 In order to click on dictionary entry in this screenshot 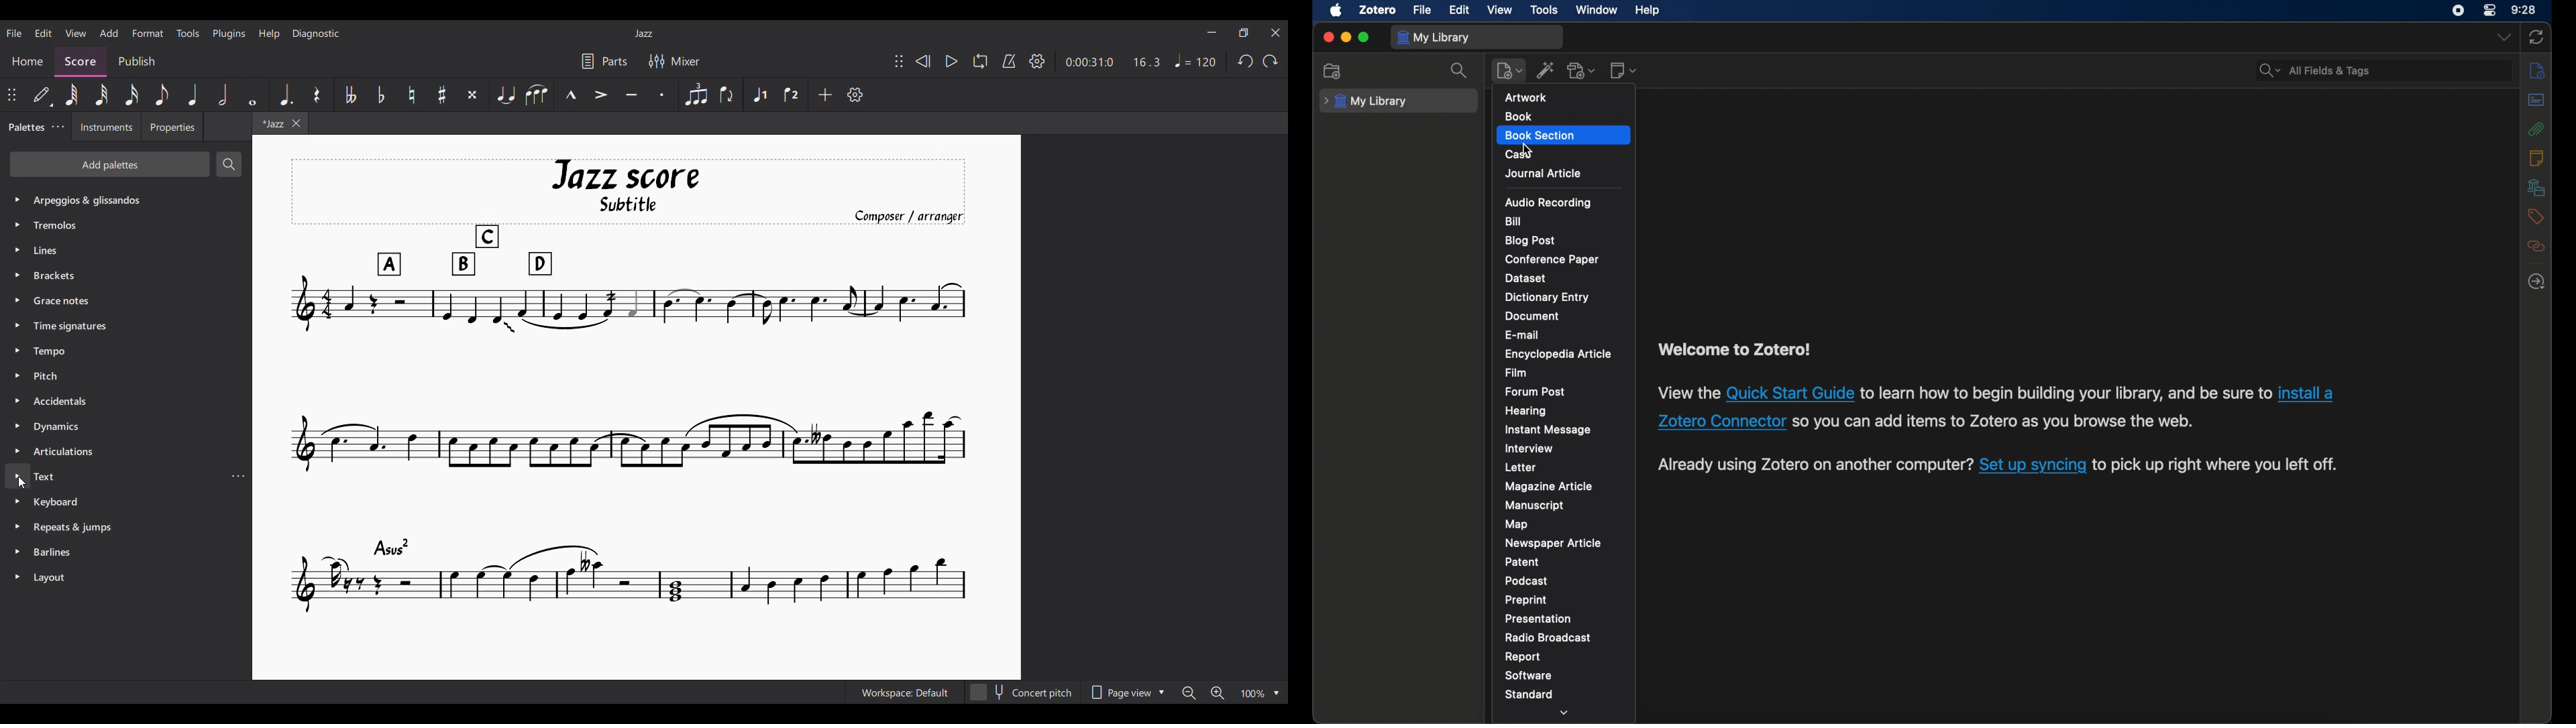, I will do `click(1548, 297)`.